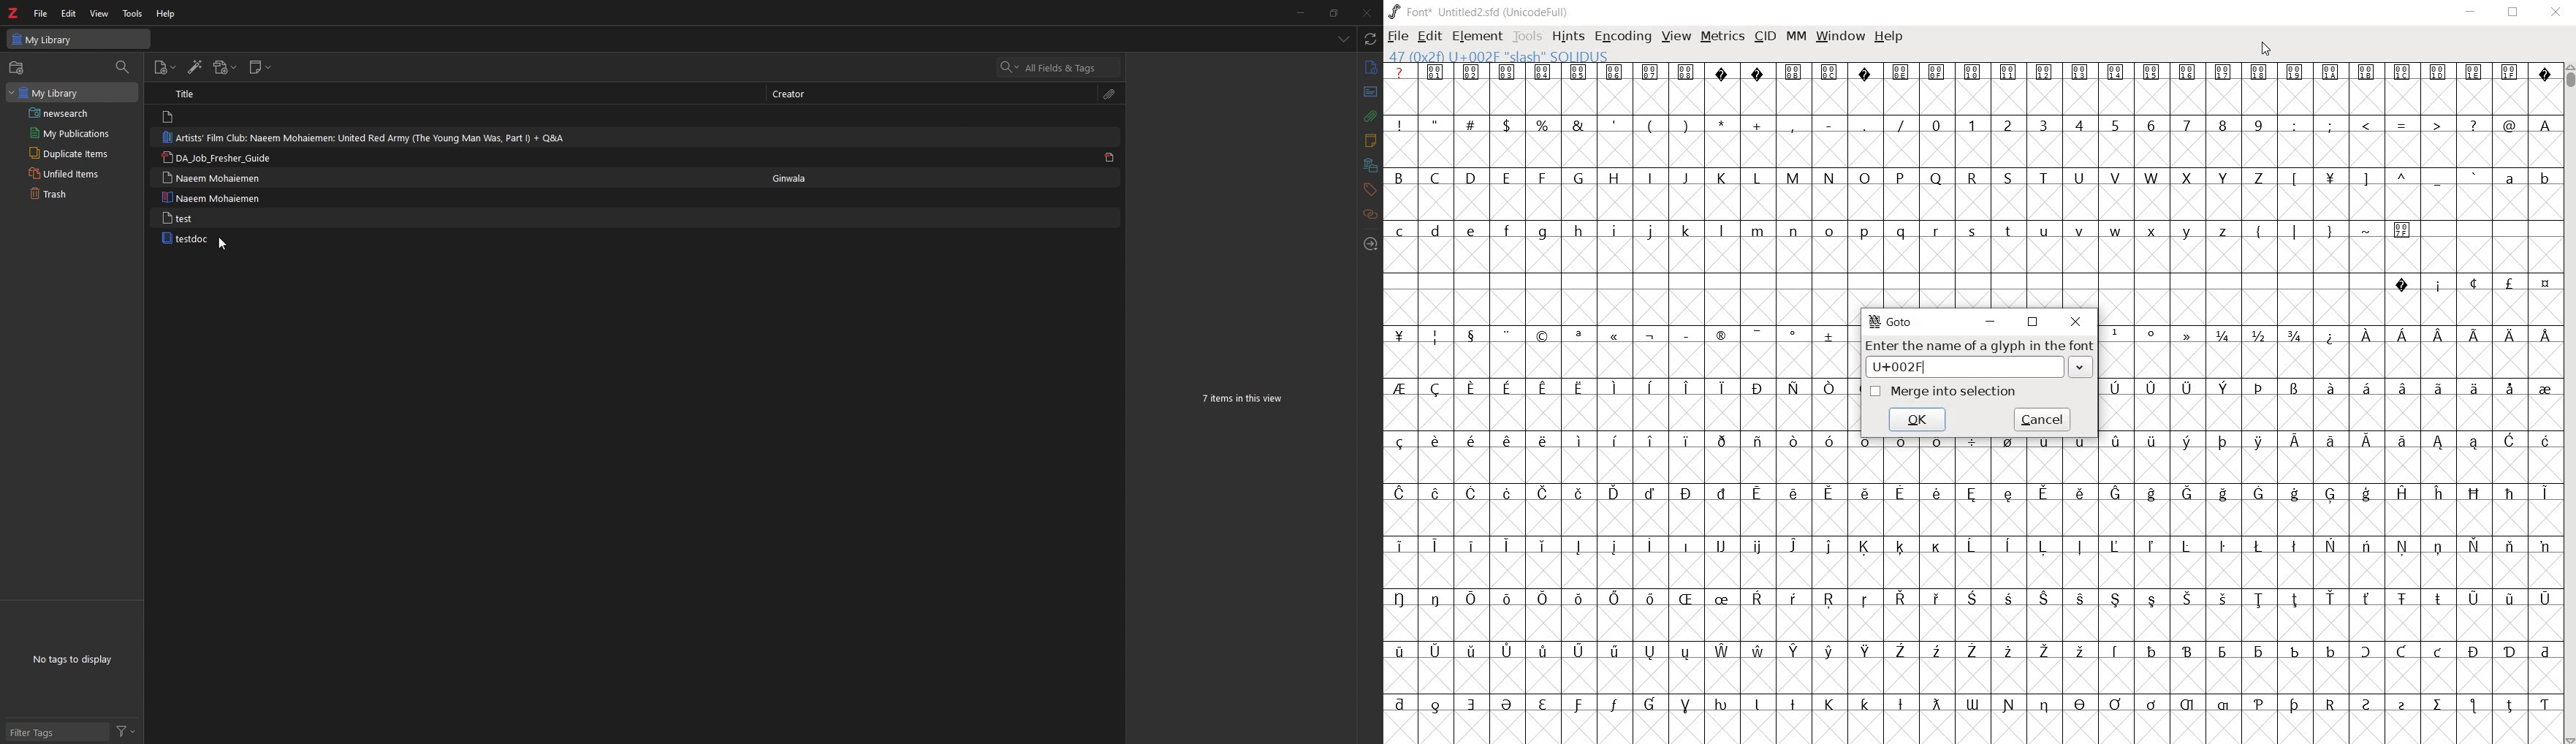 The width and height of the screenshot is (2576, 756). What do you see at coordinates (2555, 12) in the screenshot?
I see `CLOSE` at bounding box center [2555, 12].